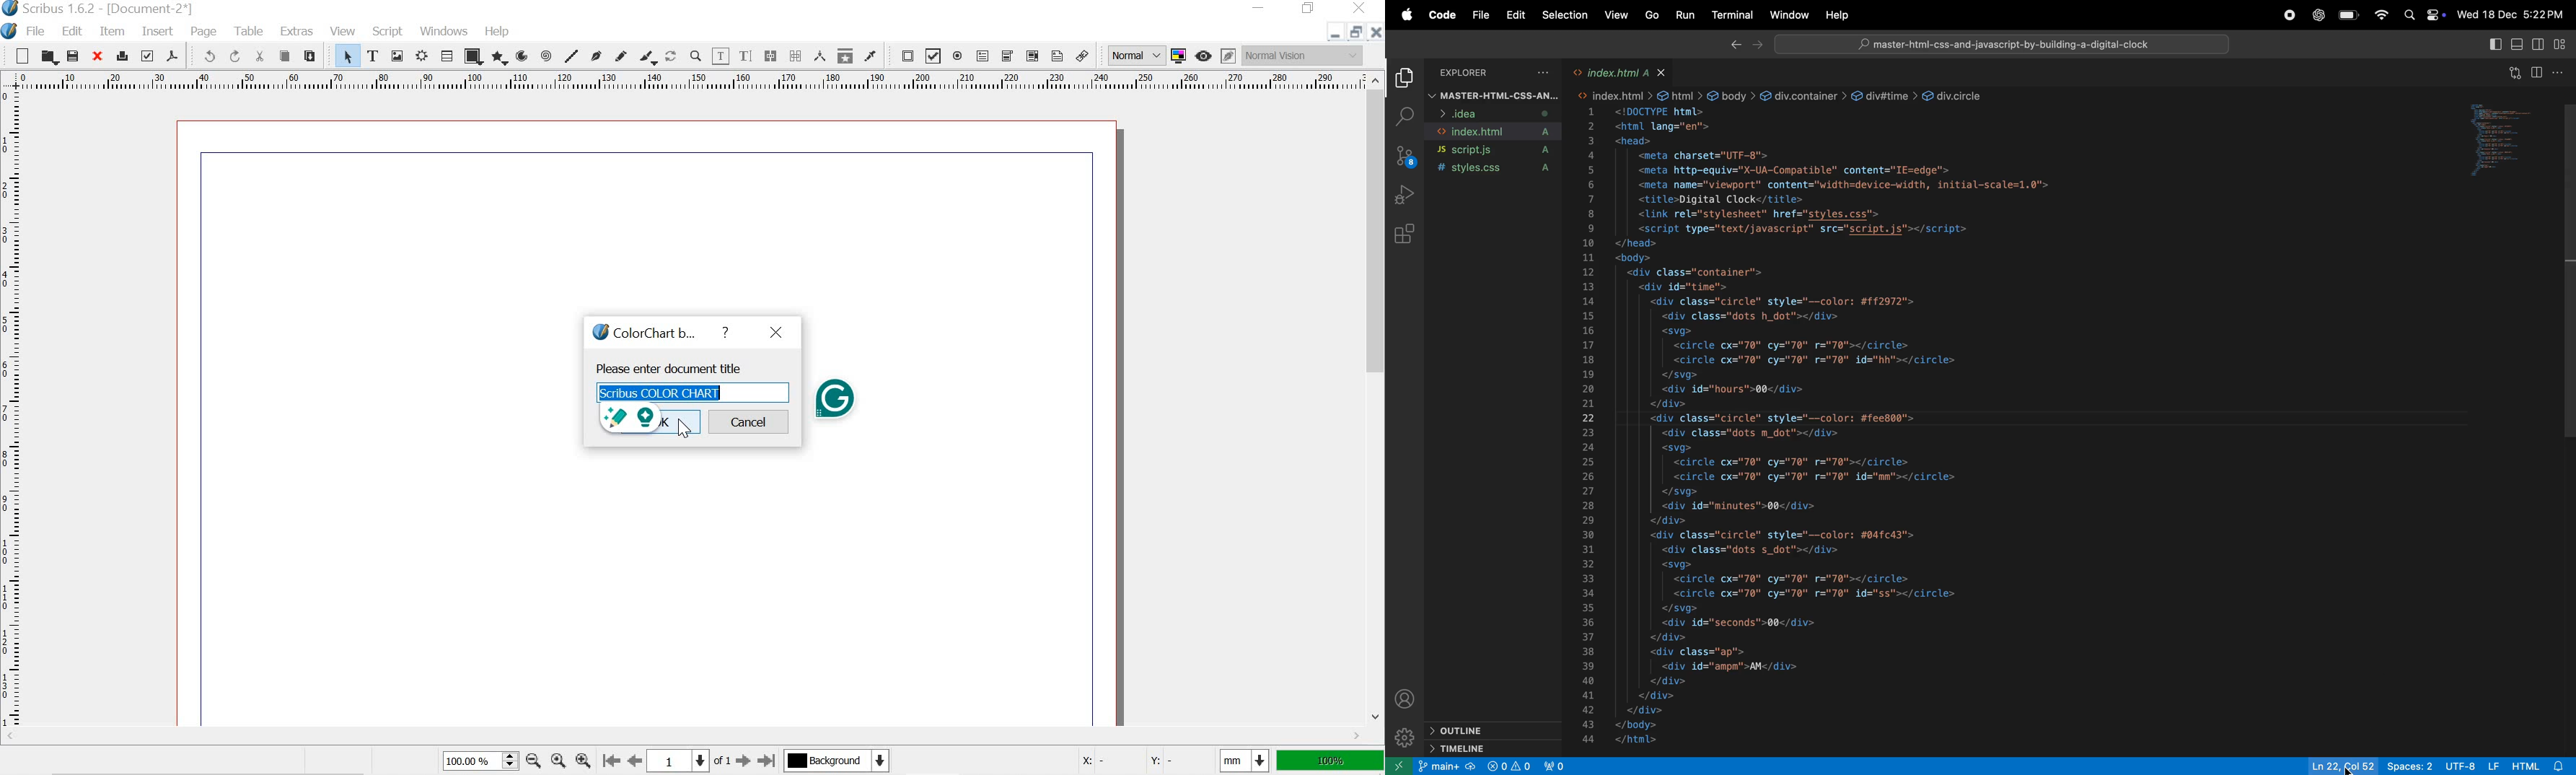 The image size is (2576, 784). Describe the element at coordinates (444, 30) in the screenshot. I see `windows` at that location.